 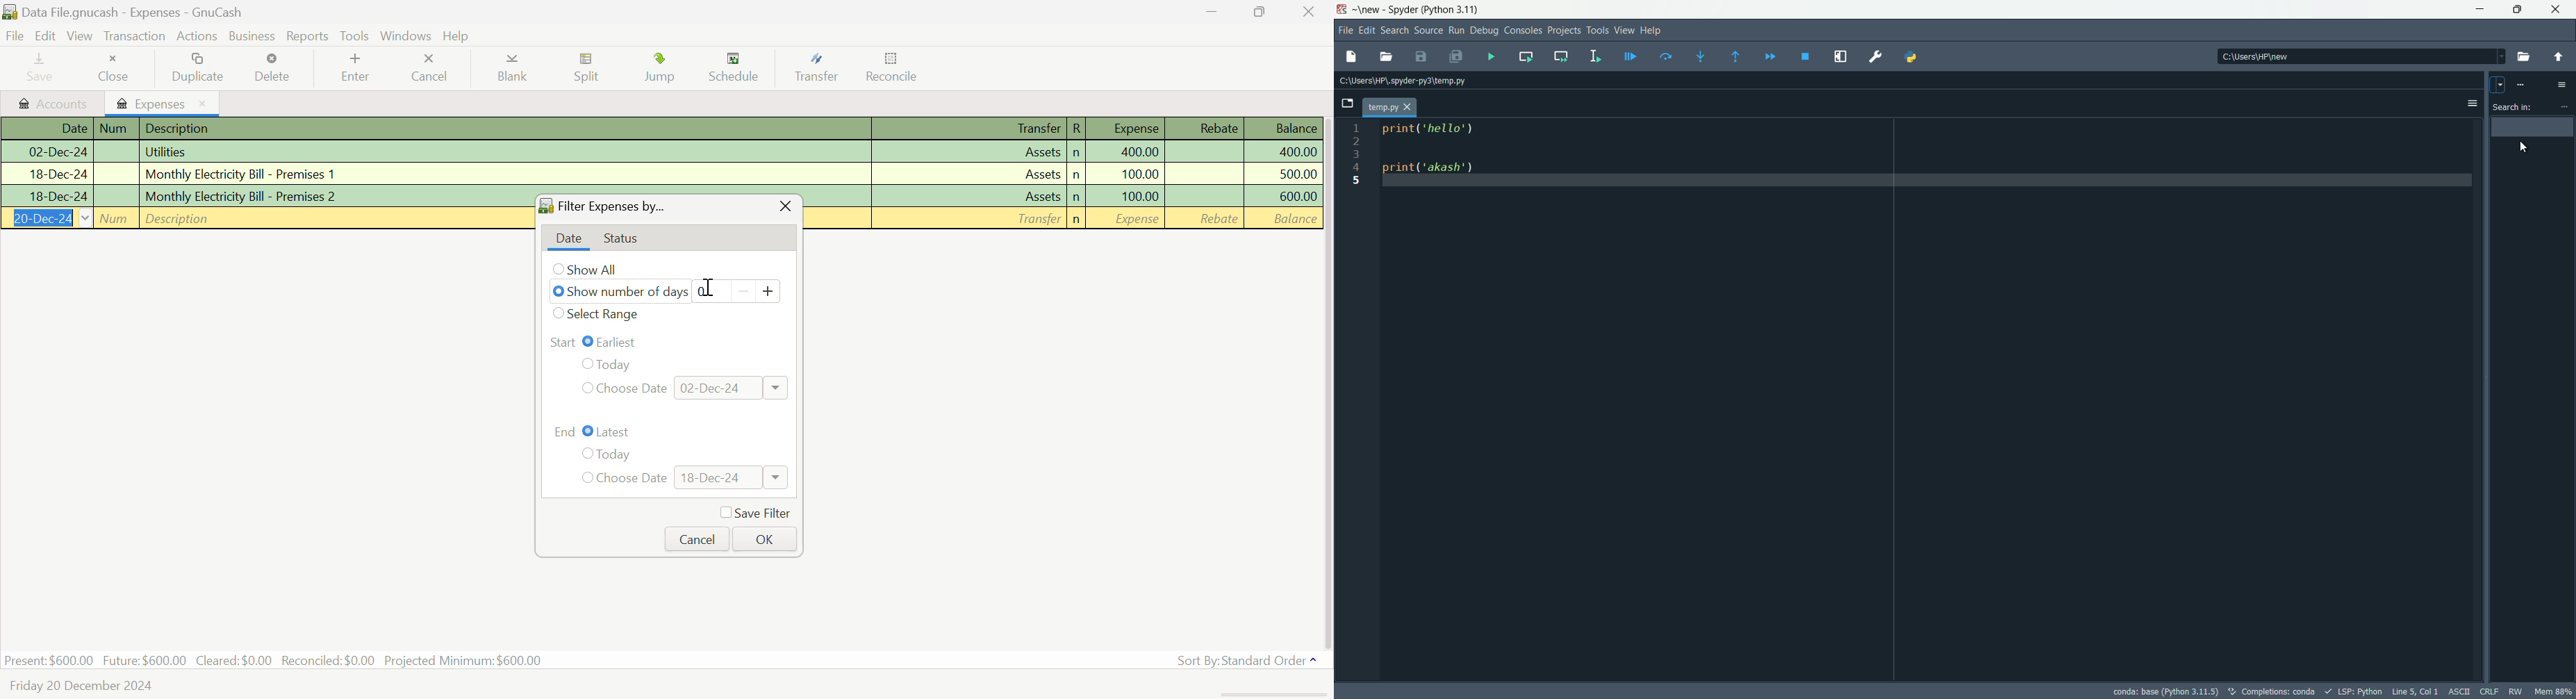 I want to click on n, so click(x=1077, y=175).